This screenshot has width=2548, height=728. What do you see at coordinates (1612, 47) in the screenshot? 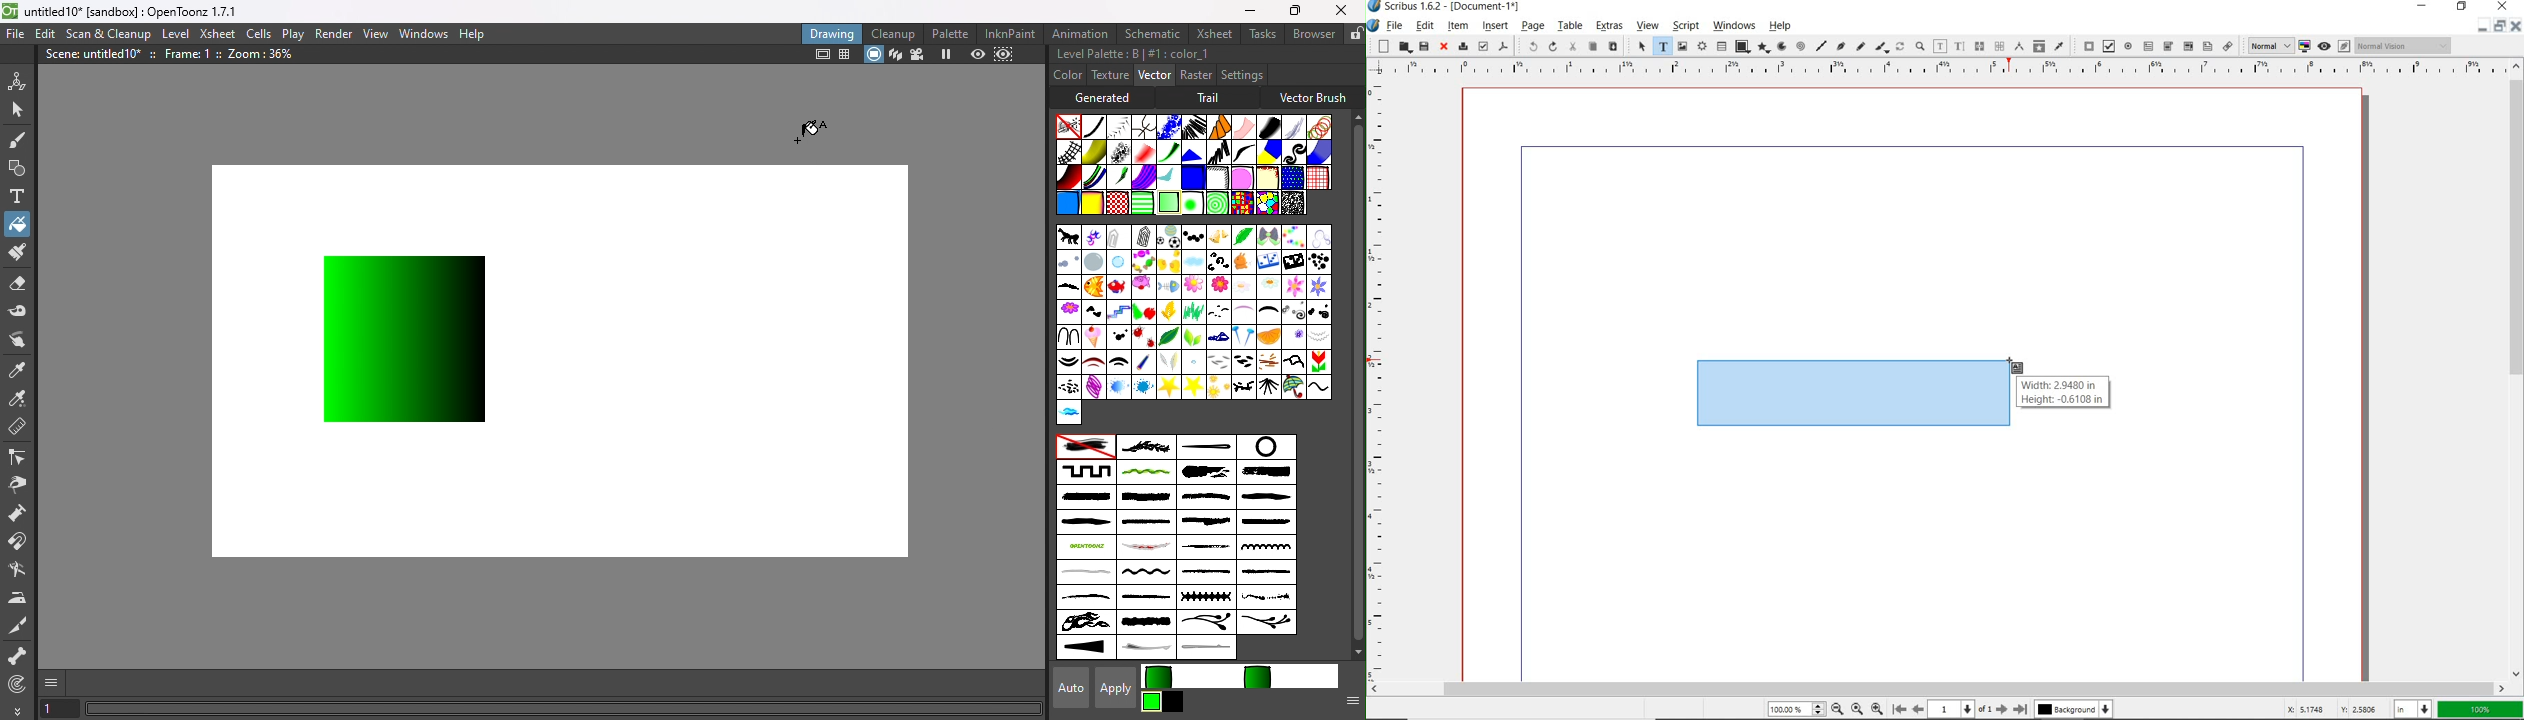
I see `paste` at bounding box center [1612, 47].